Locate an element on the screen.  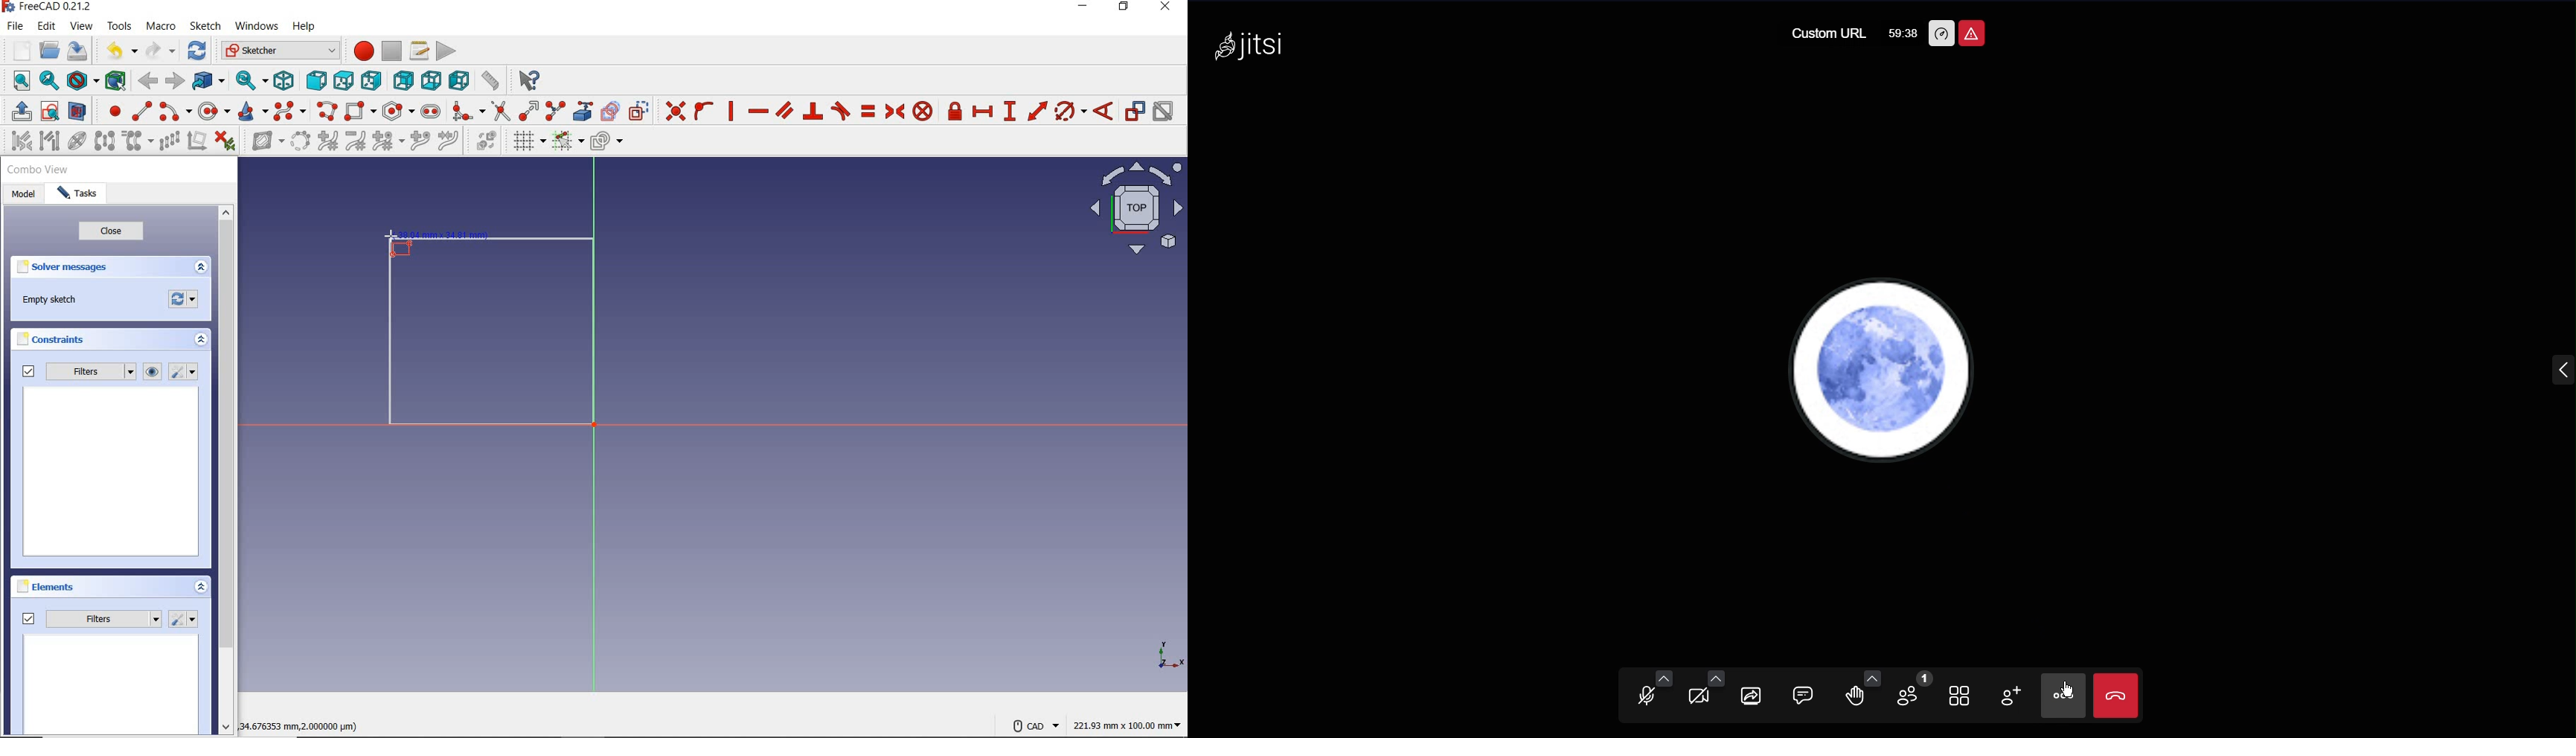
cad is located at coordinates (1036, 721).